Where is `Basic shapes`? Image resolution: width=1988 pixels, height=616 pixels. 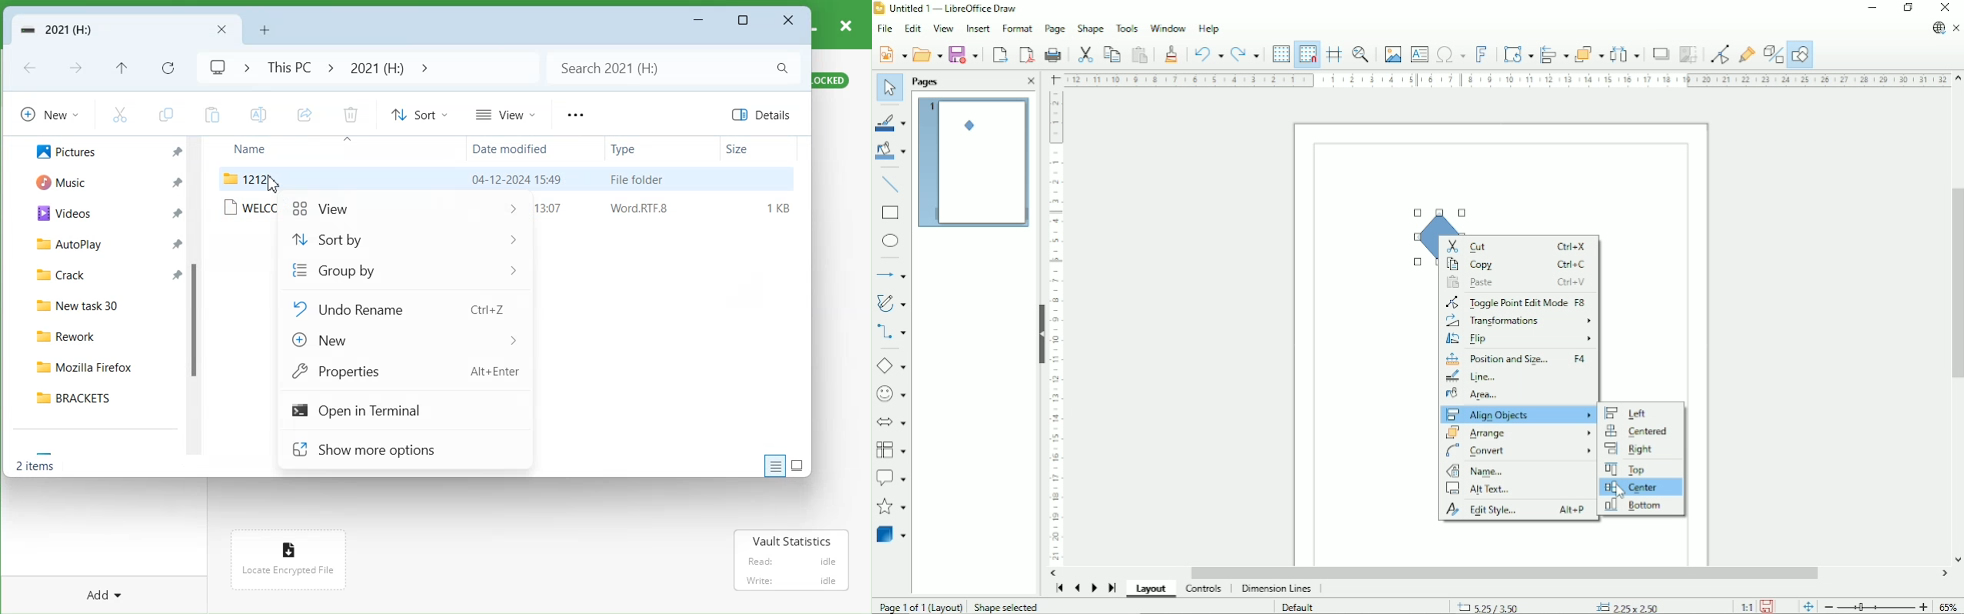 Basic shapes is located at coordinates (893, 366).